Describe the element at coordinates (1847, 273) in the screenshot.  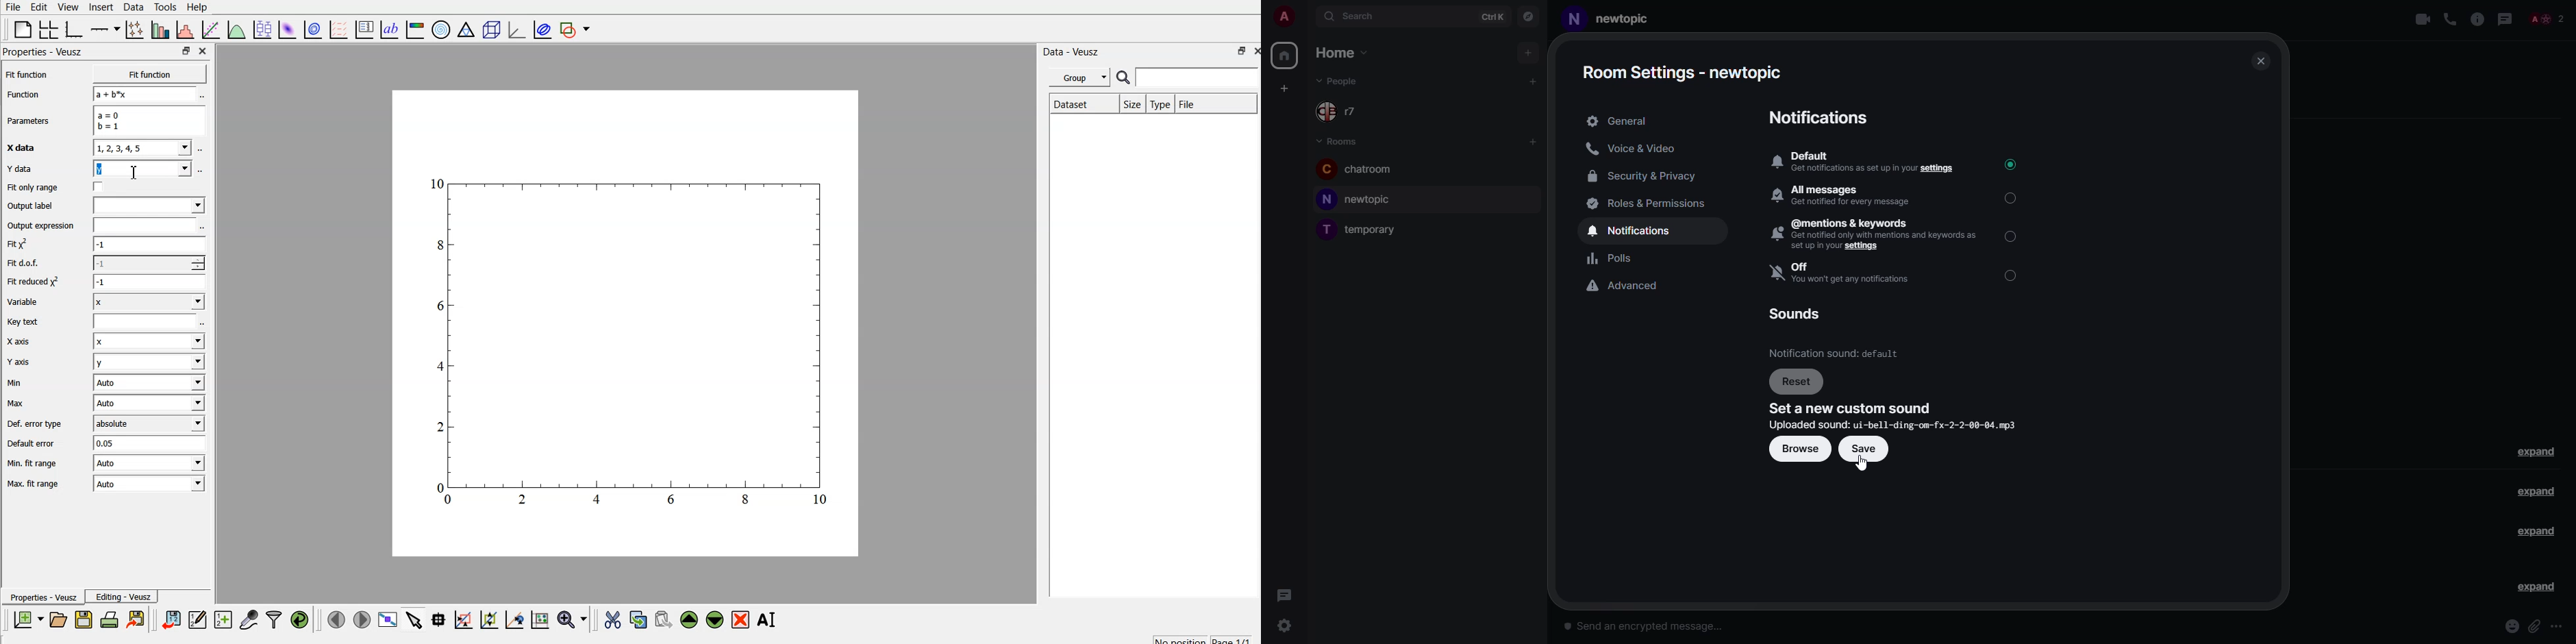
I see `Off you won't get any notification` at that location.